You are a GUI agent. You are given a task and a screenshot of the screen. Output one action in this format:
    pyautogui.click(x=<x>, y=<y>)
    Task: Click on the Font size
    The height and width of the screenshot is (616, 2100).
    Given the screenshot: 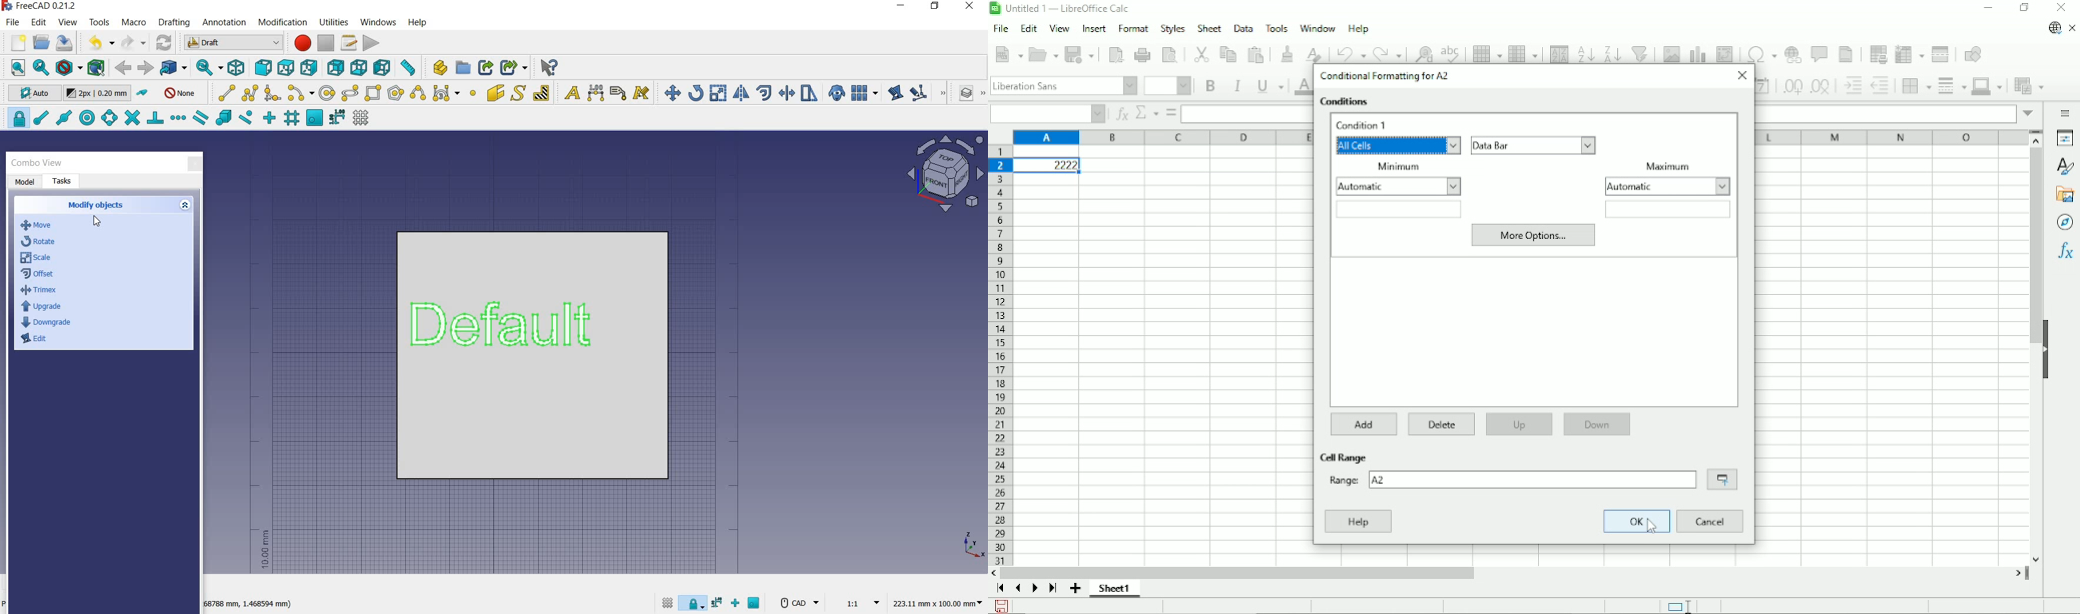 What is the action you would take?
    pyautogui.click(x=1168, y=87)
    